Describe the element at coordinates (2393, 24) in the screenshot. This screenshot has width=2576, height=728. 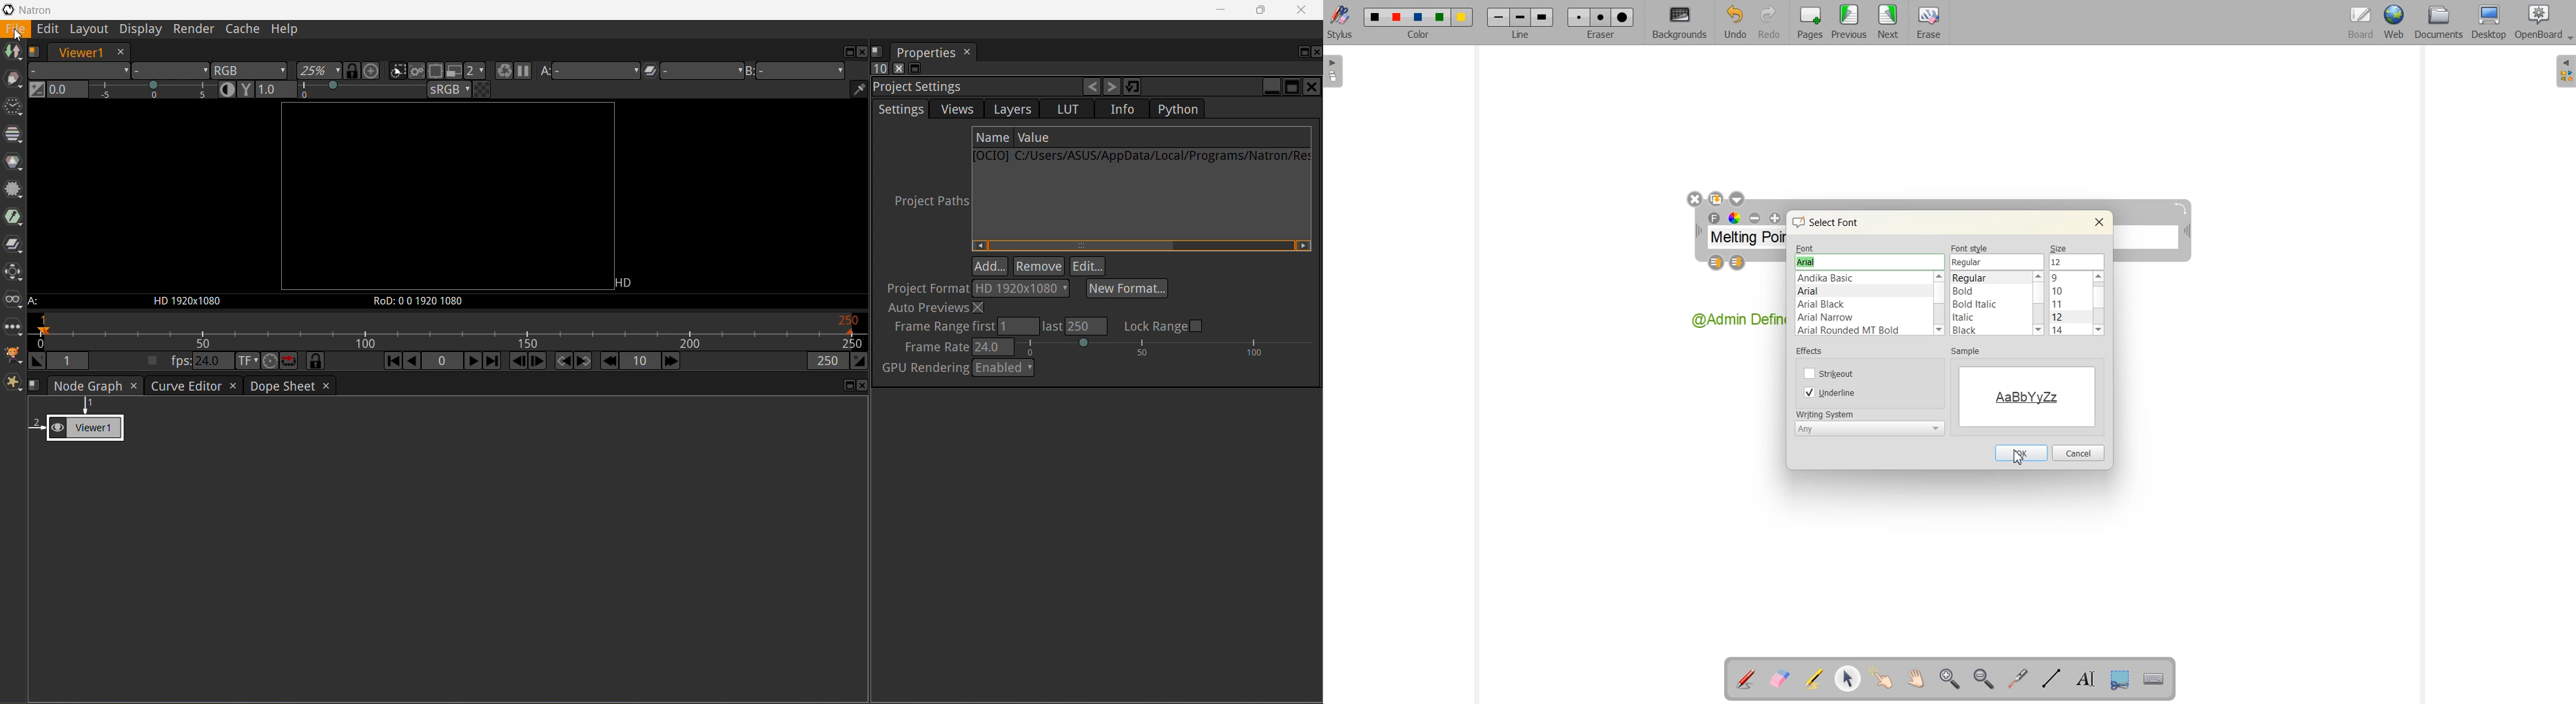
I see `Web` at that location.